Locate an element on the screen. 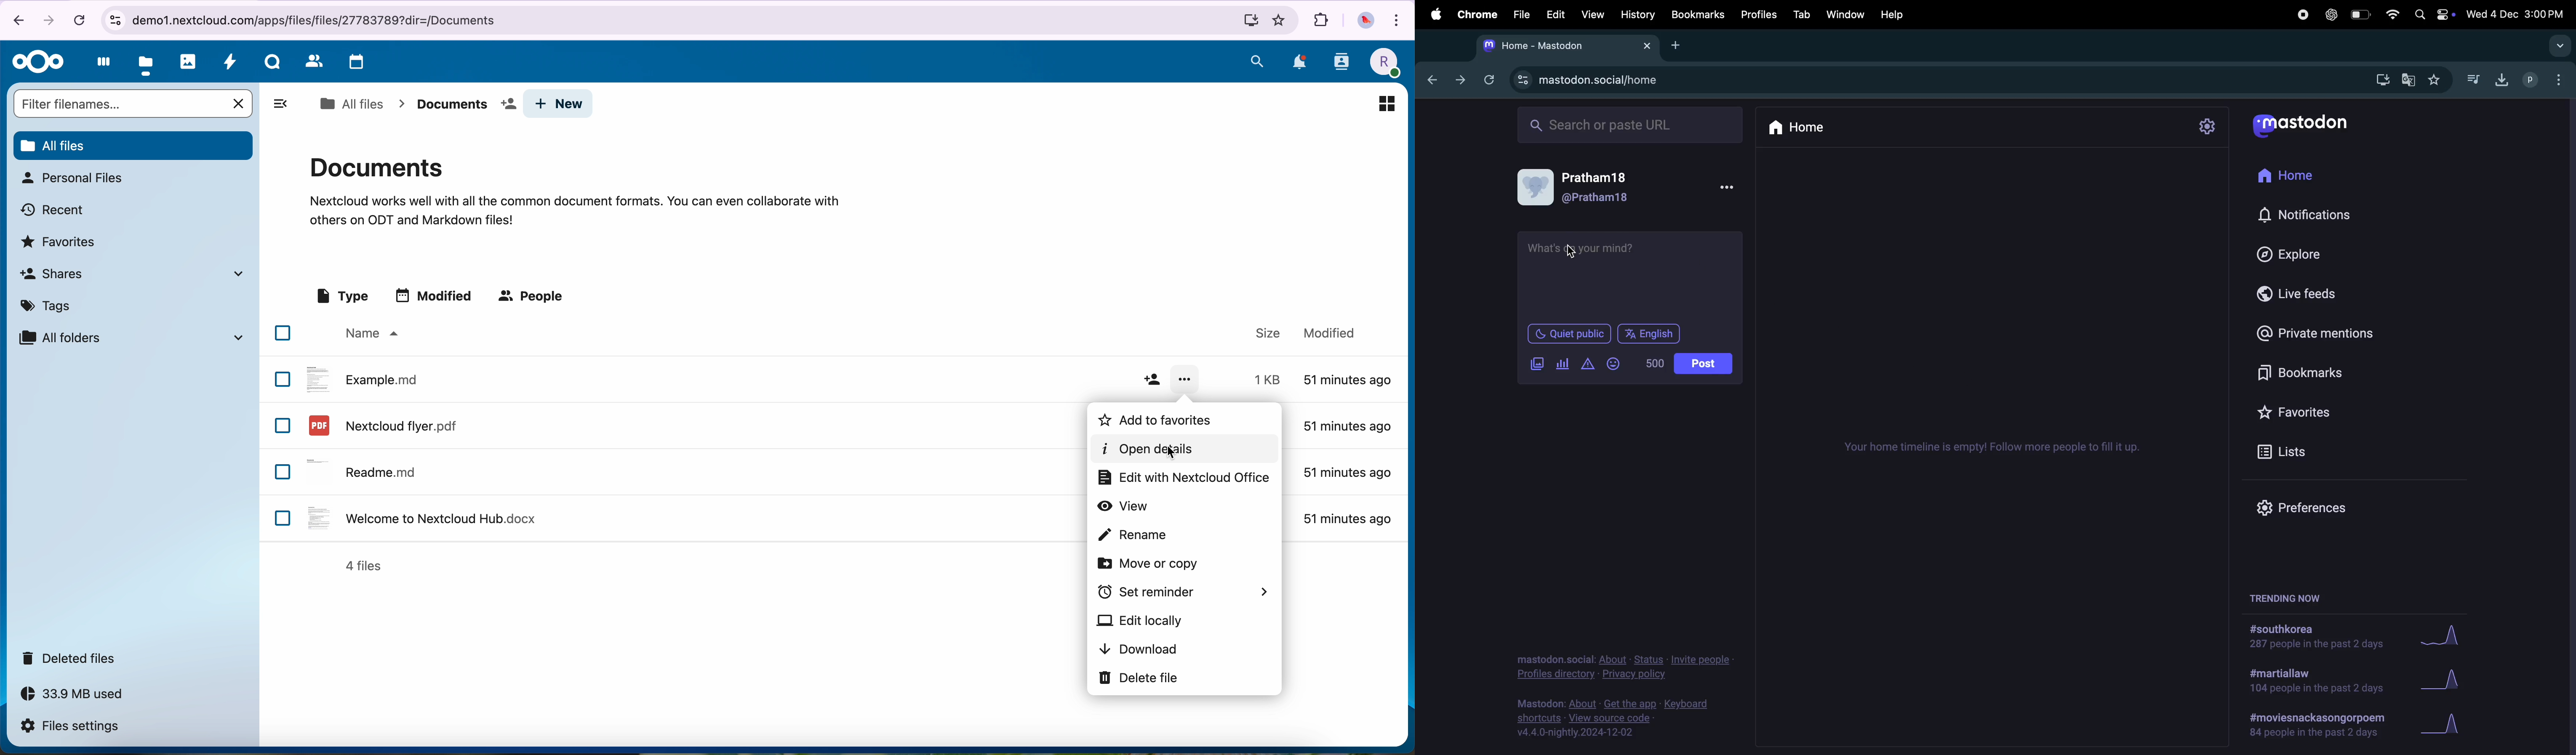 The width and height of the screenshot is (2576, 756). preview is located at coordinates (1385, 102).